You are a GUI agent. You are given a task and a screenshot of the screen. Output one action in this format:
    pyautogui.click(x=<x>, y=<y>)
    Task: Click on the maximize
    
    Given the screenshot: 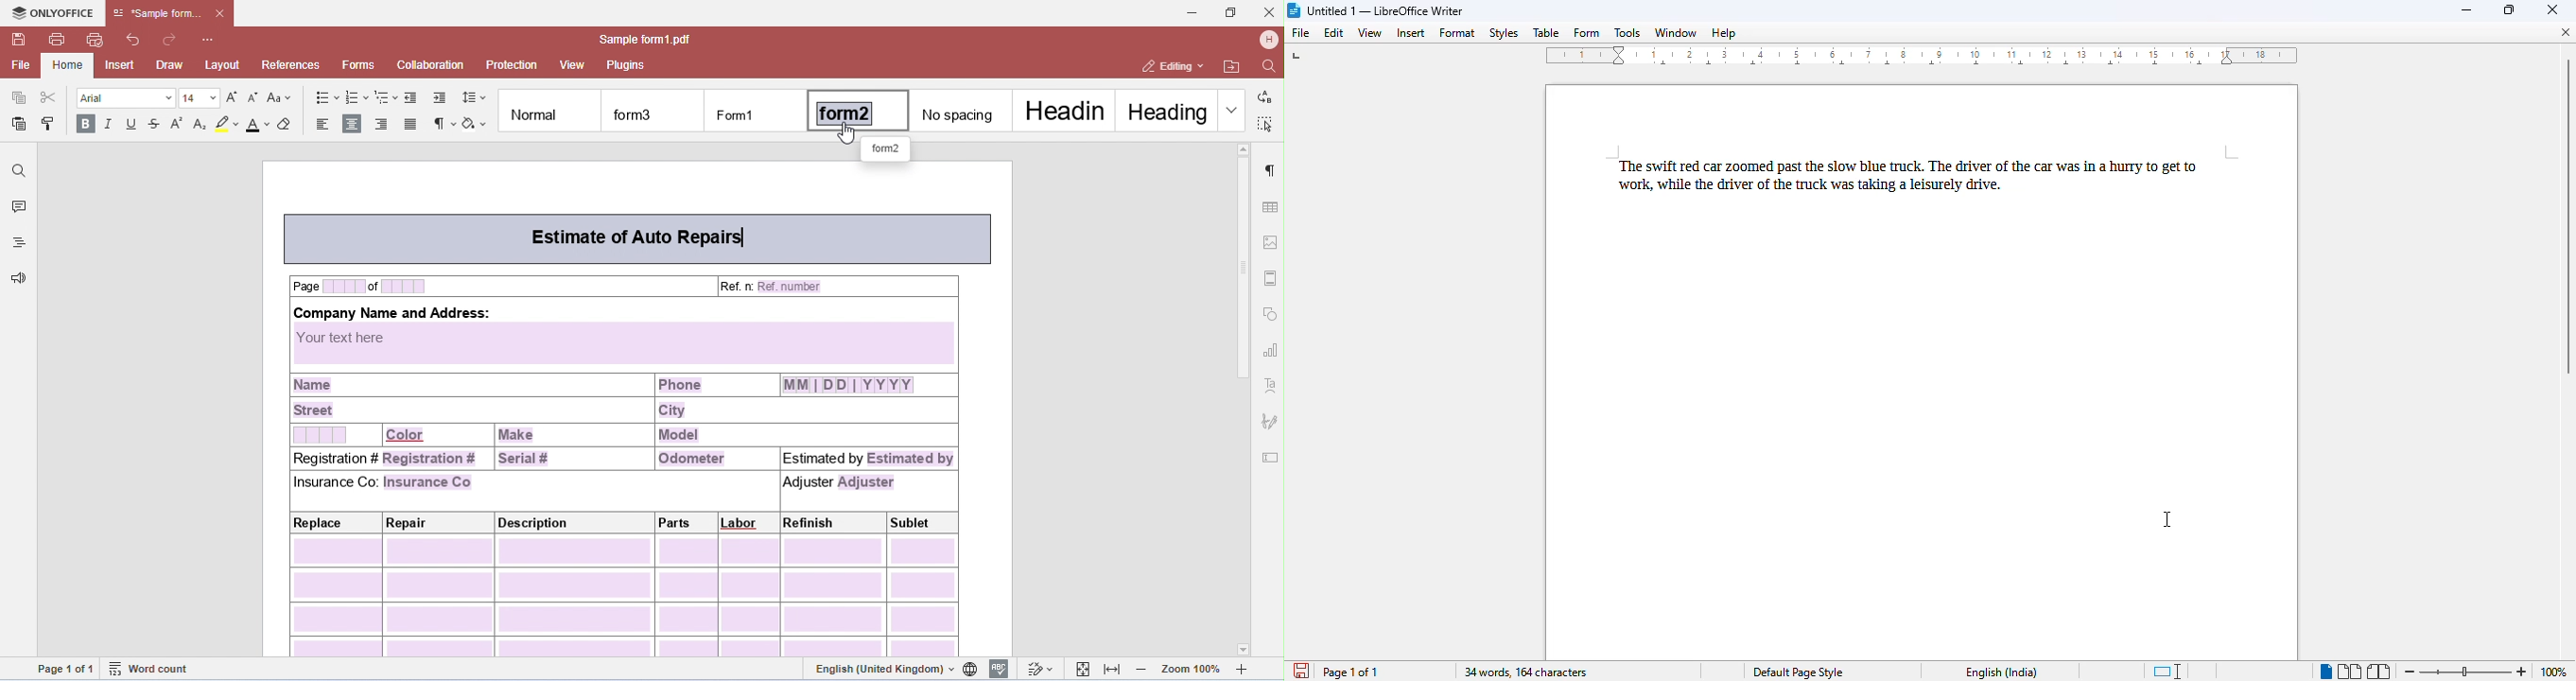 What is the action you would take?
    pyautogui.click(x=2511, y=9)
    